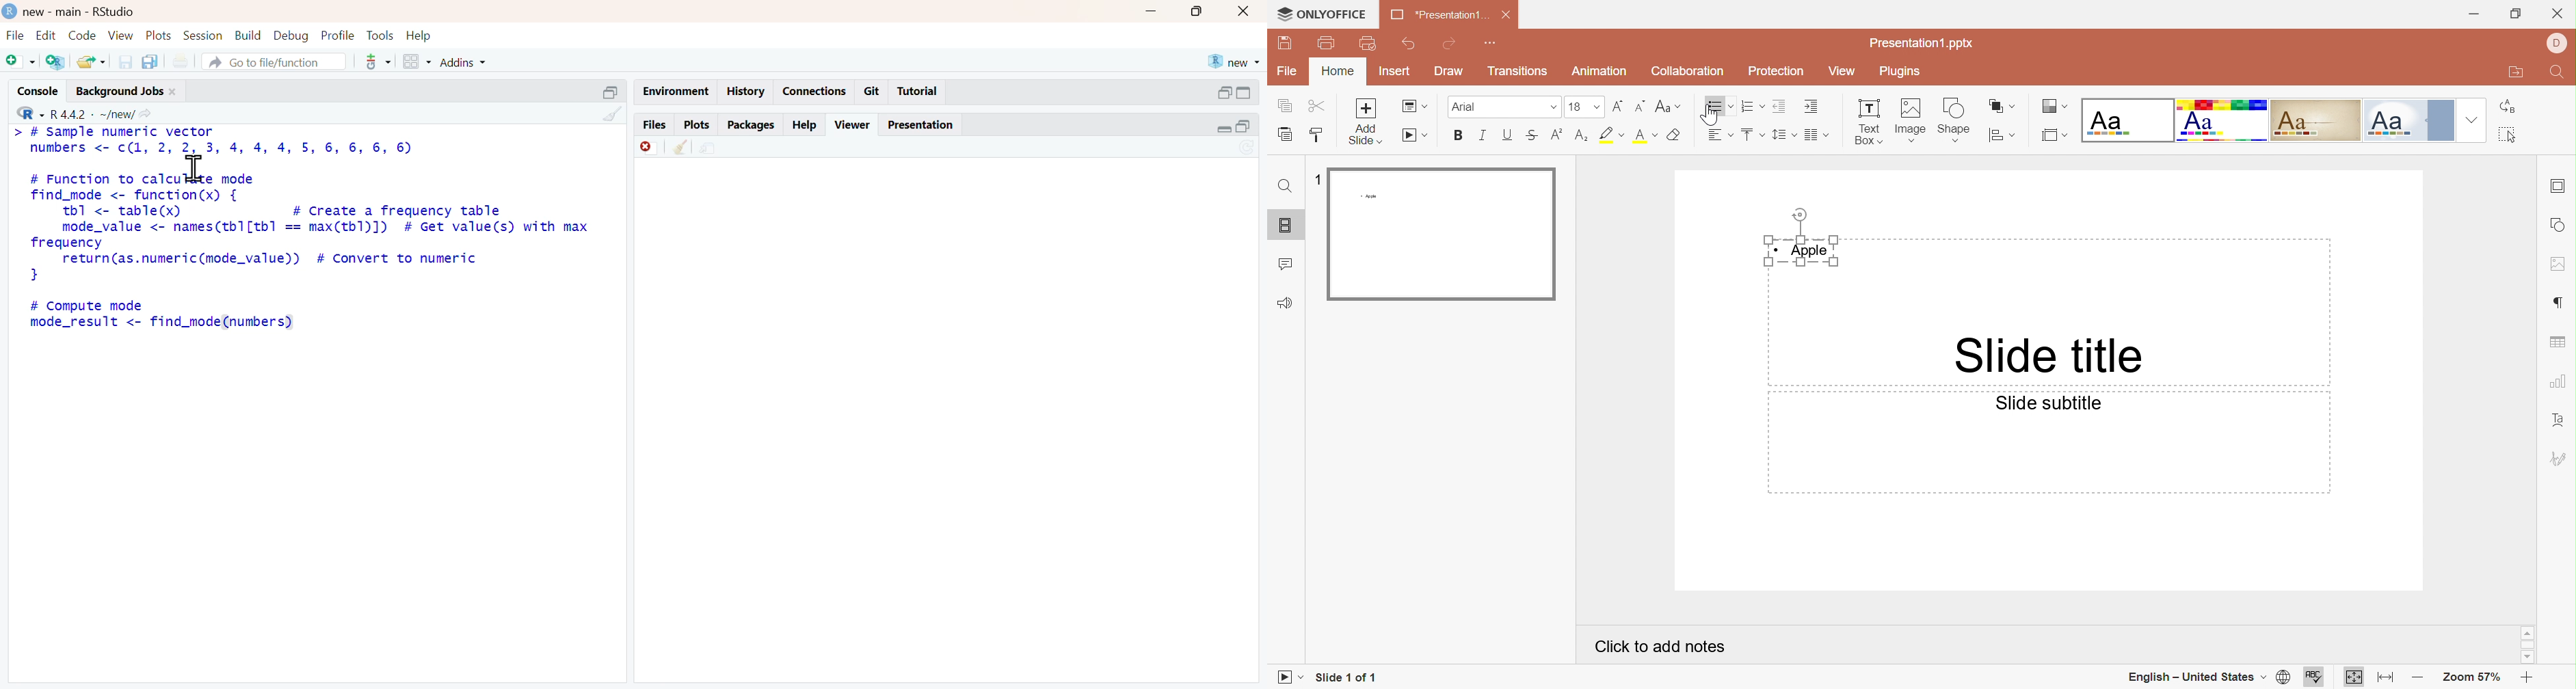 The image size is (2576, 700). I want to click on expand/collapse , so click(611, 92).